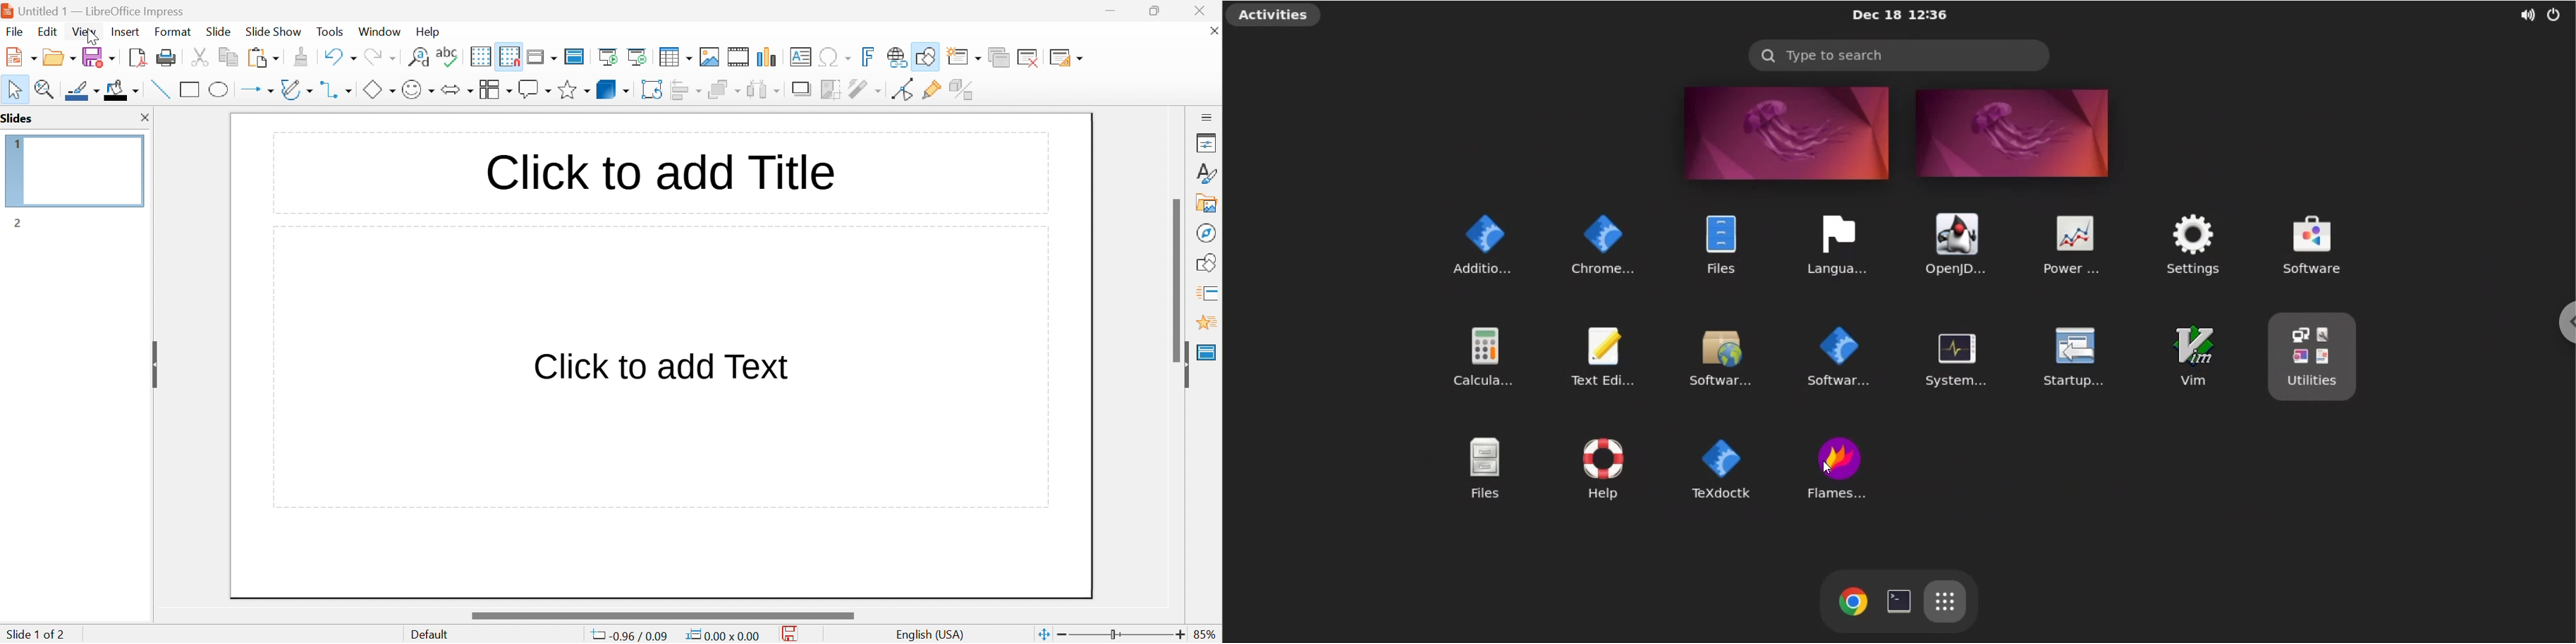 The height and width of the screenshot is (644, 2576). I want to click on toggle extrusion, so click(963, 89).